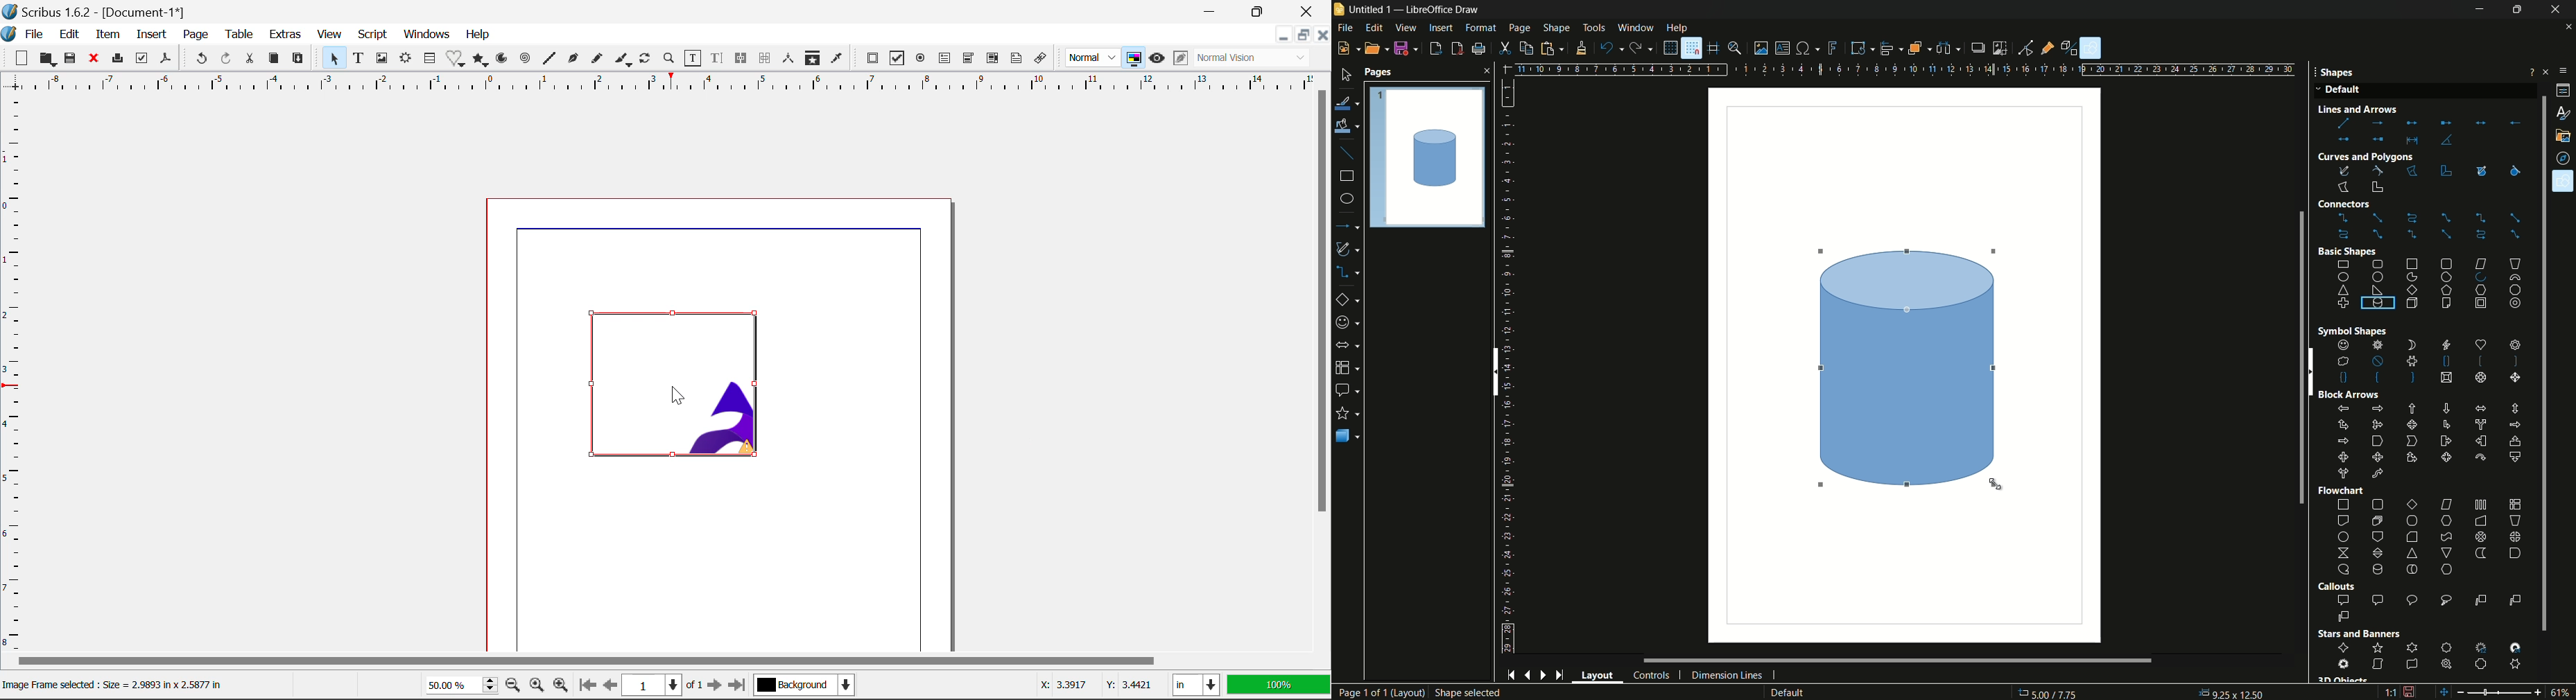 This screenshot has width=2576, height=700. I want to click on formatting, so click(1583, 48).